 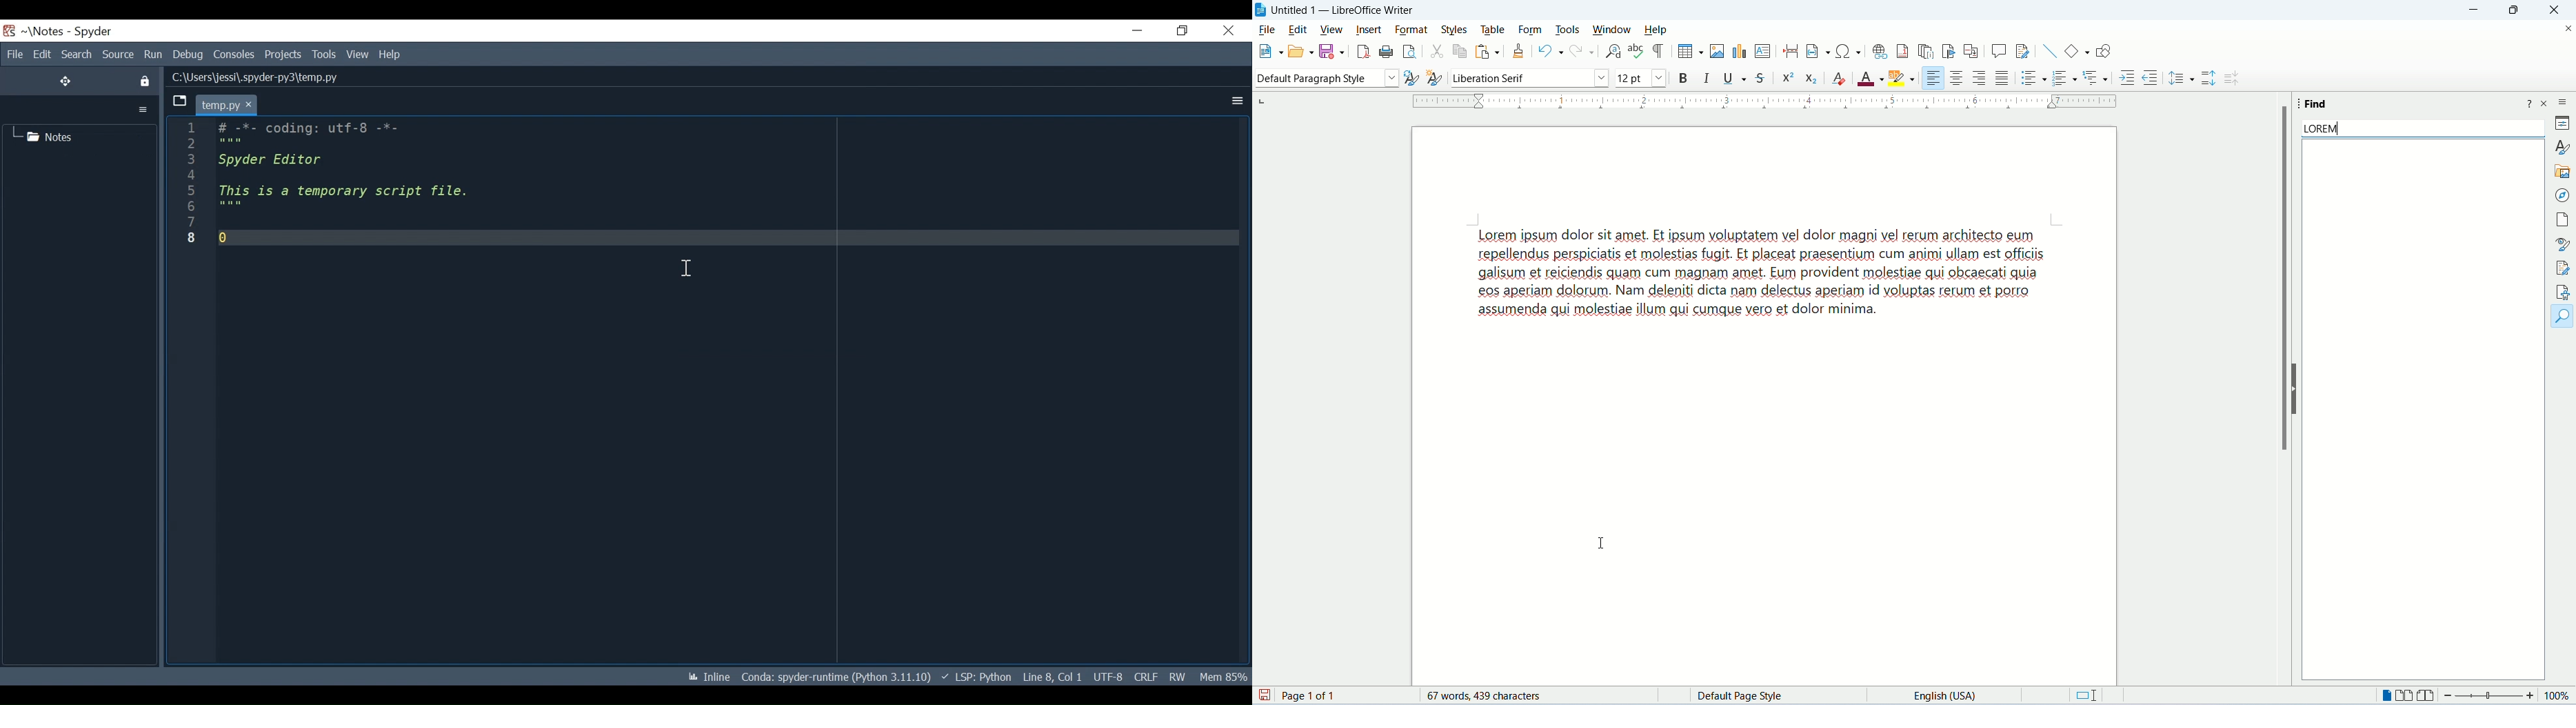 I want to click on page, so click(x=1767, y=519).